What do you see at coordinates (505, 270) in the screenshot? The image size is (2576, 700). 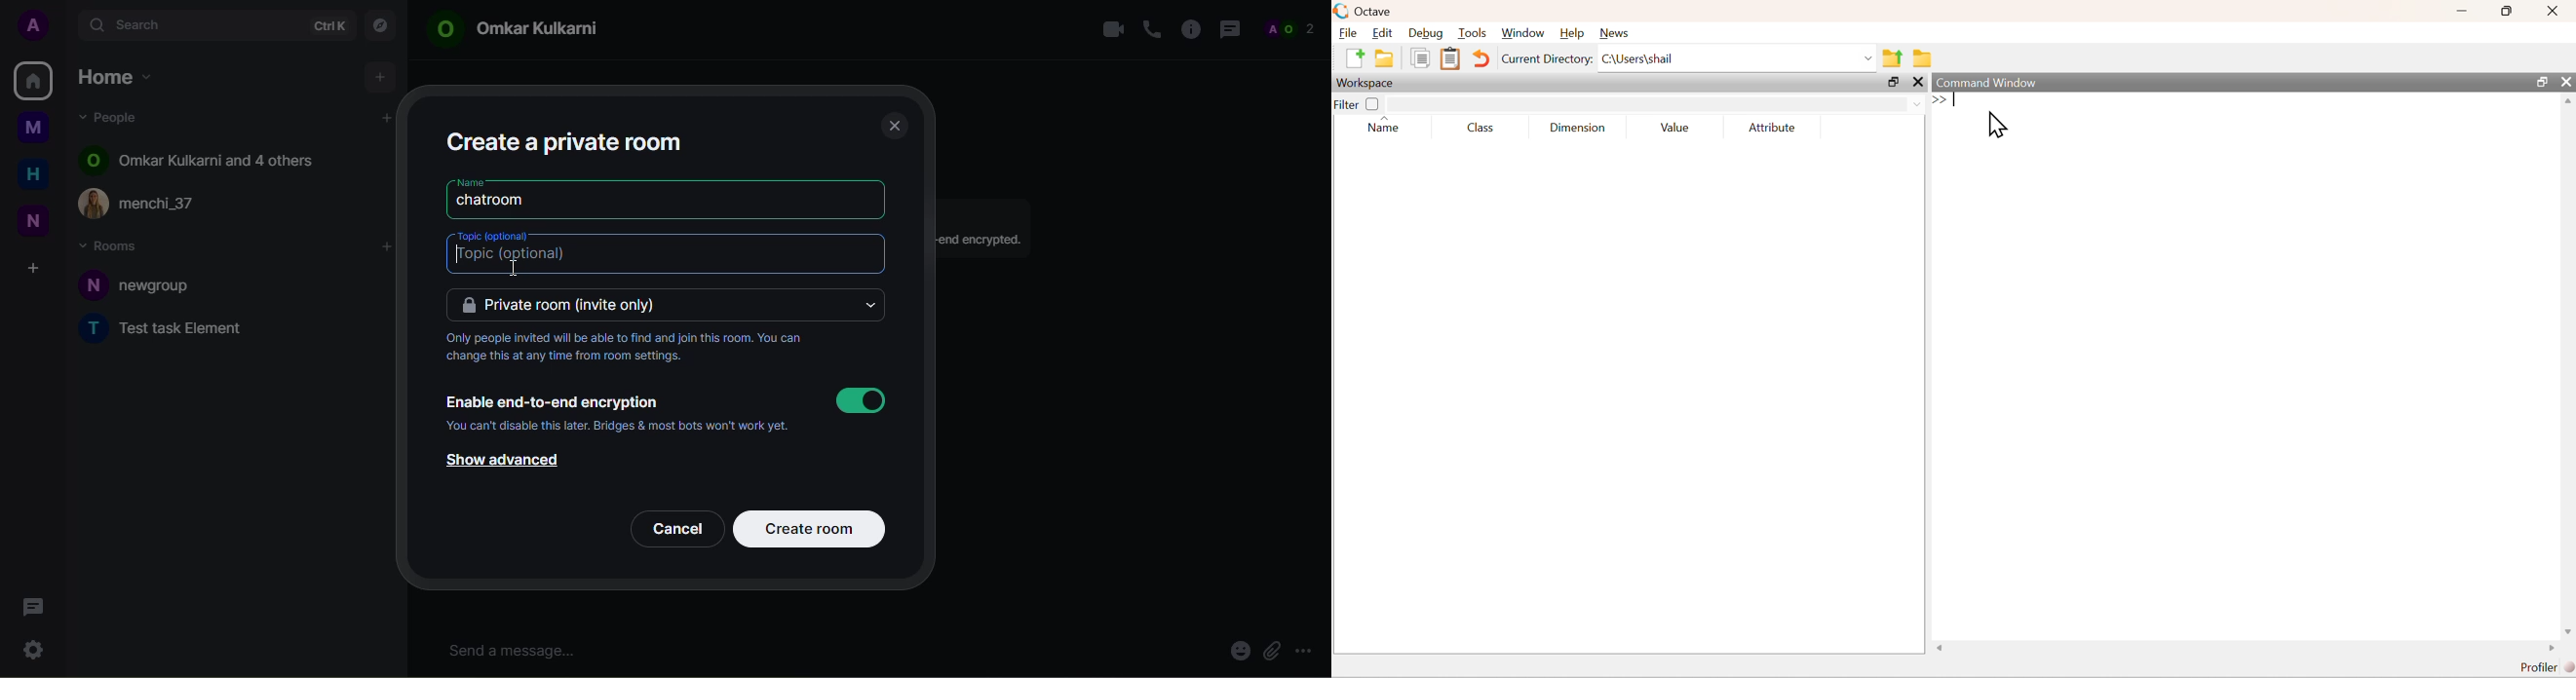 I see `cursor` at bounding box center [505, 270].